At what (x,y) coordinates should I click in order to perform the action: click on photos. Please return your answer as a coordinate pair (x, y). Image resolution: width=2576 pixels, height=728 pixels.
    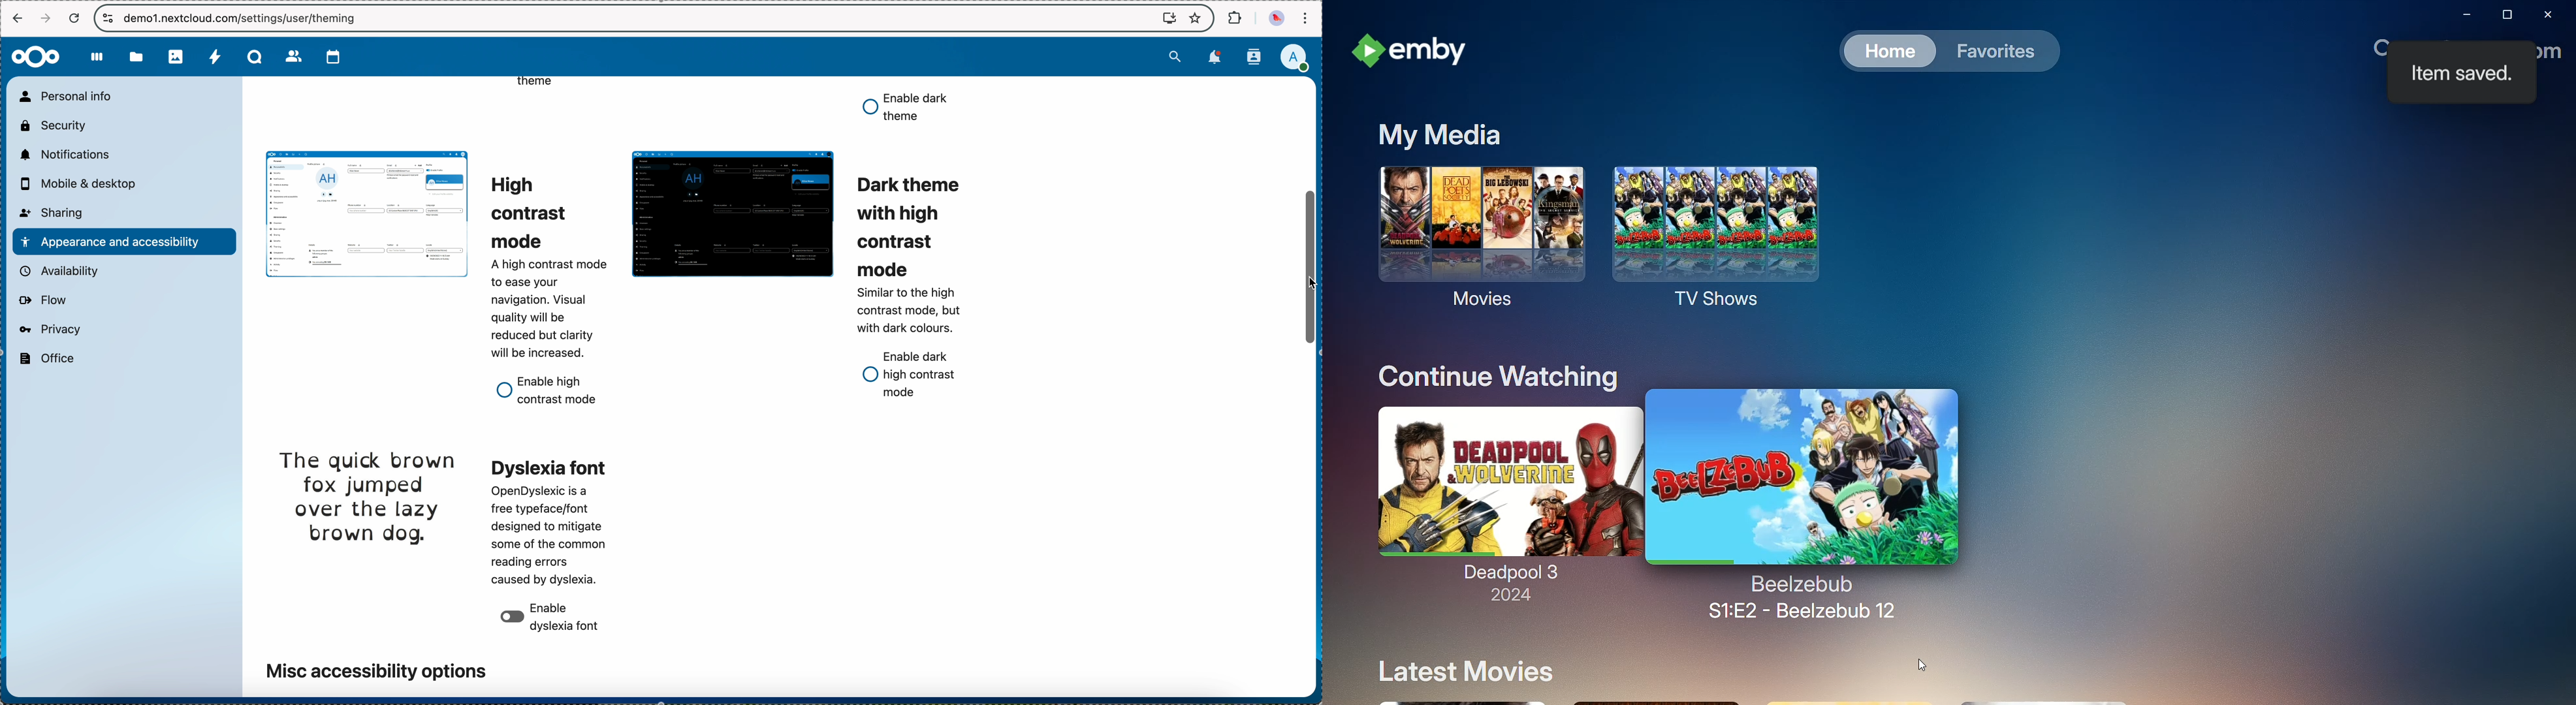
    Looking at the image, I should click on (176, 58).